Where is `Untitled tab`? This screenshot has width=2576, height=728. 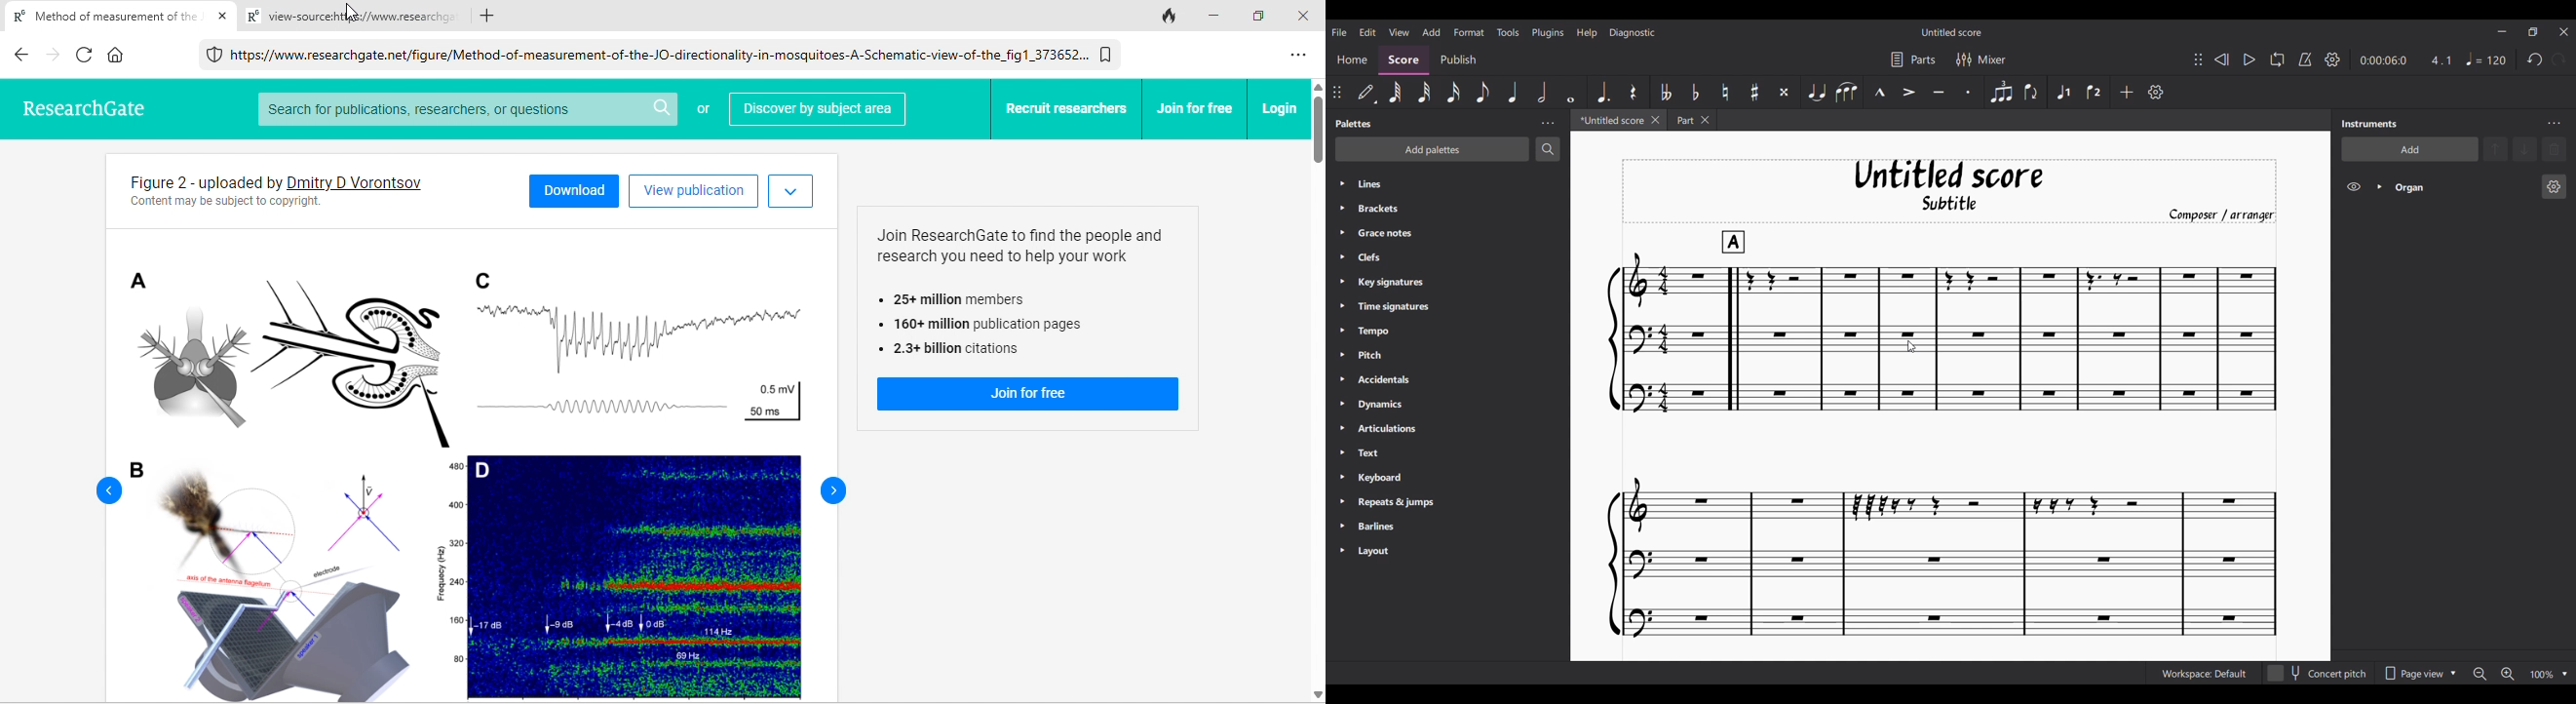 Untitled tab is located at coordinates (1610, 121).